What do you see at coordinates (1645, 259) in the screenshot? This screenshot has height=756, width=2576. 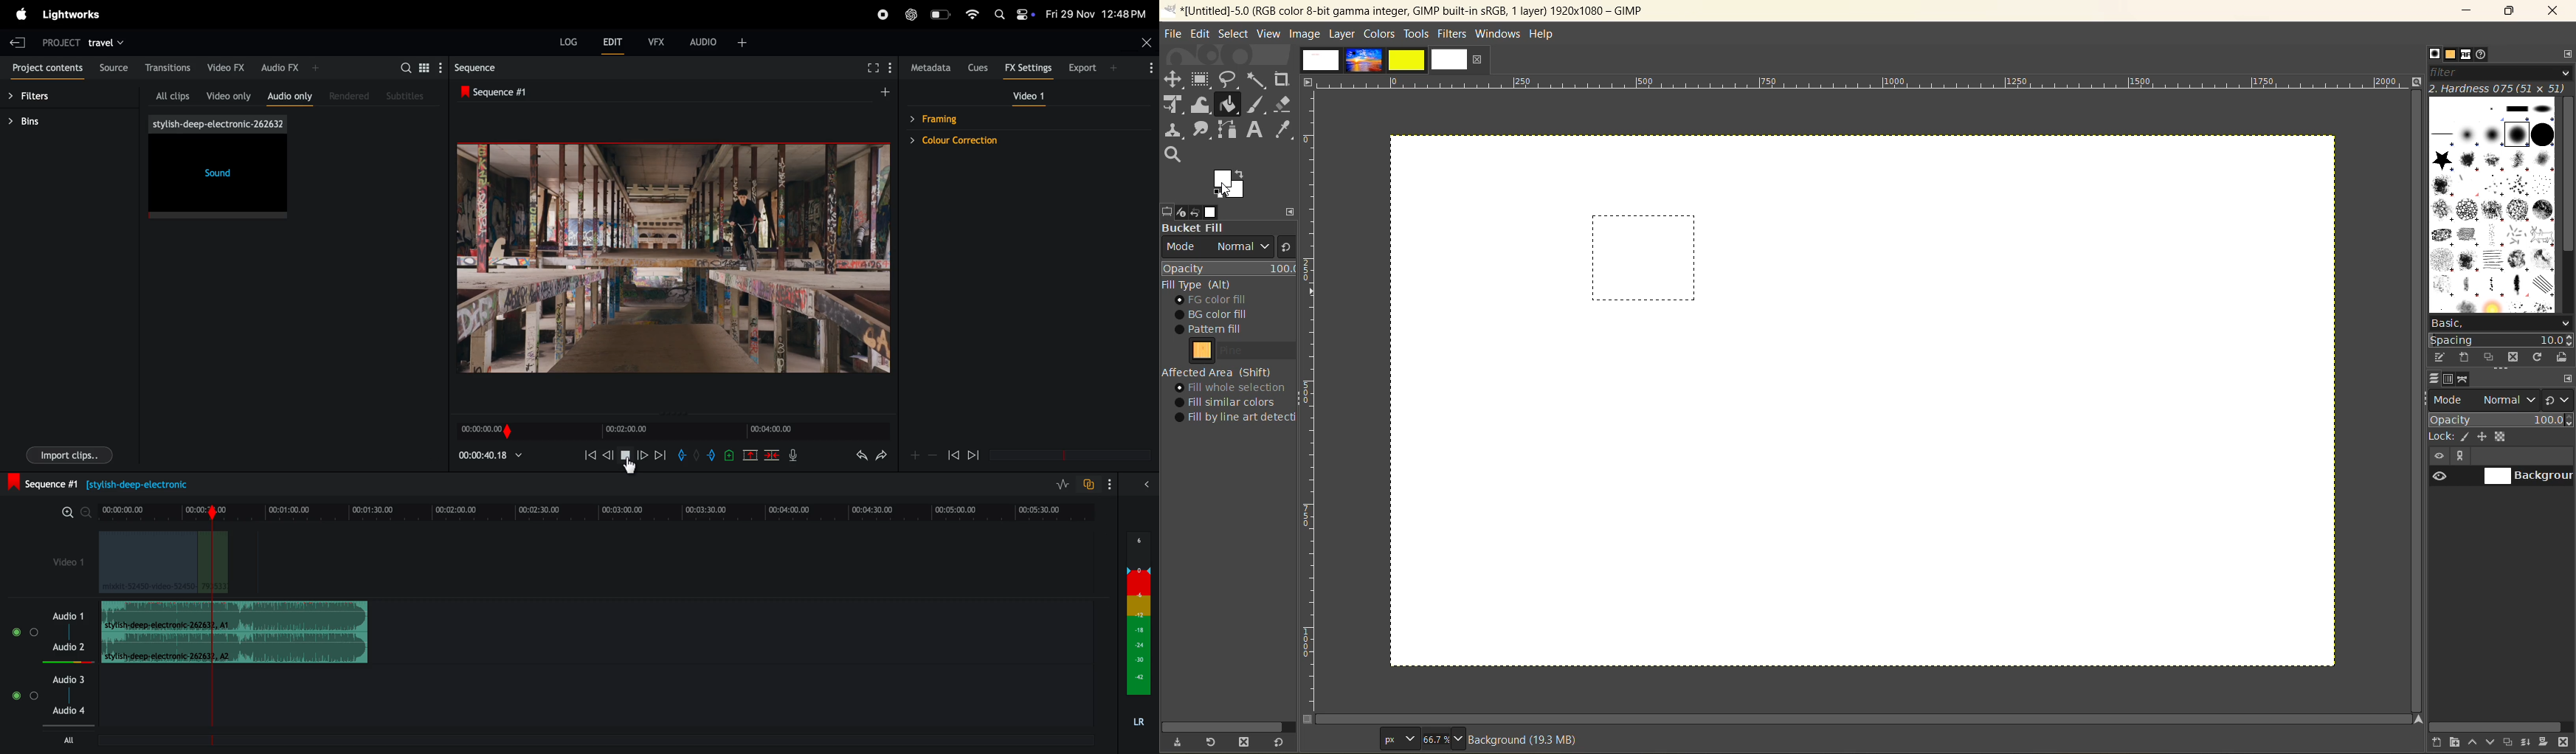 I see `shape created` at bounding box center [1645, 259].